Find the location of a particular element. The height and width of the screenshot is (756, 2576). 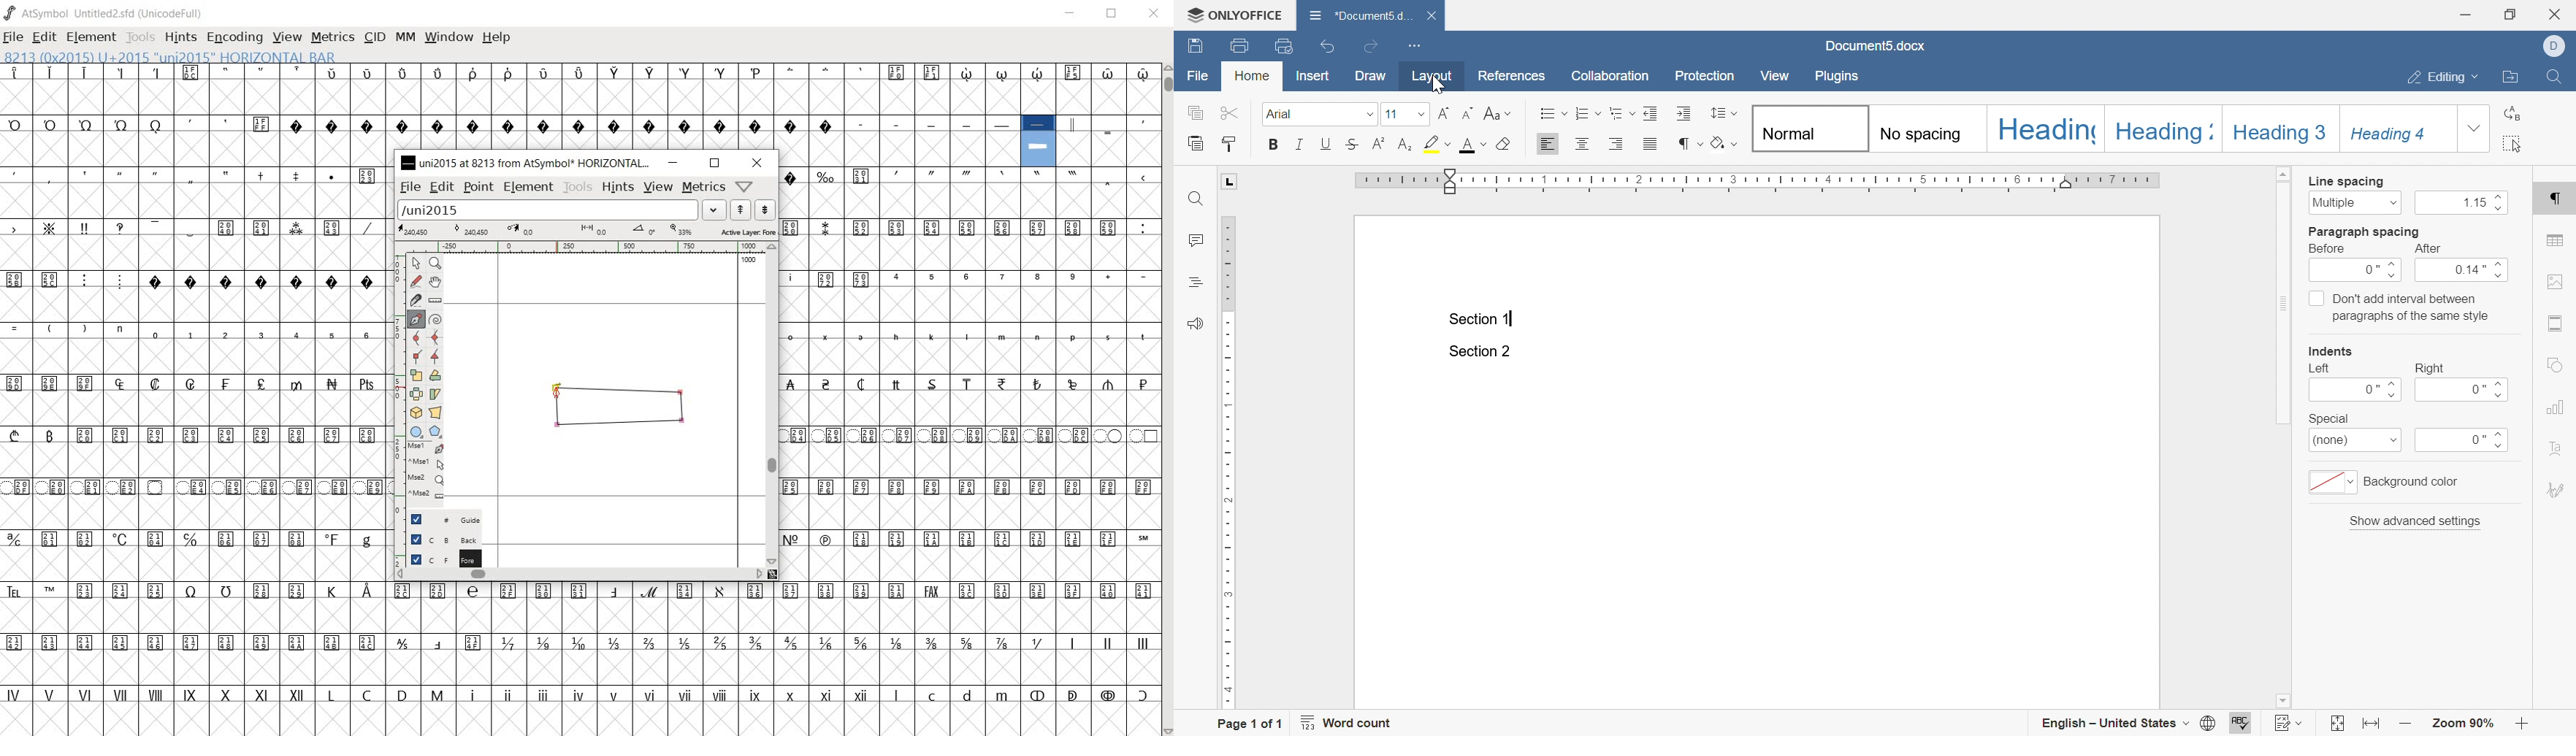

table settings is located at coordinates (2556, 240).